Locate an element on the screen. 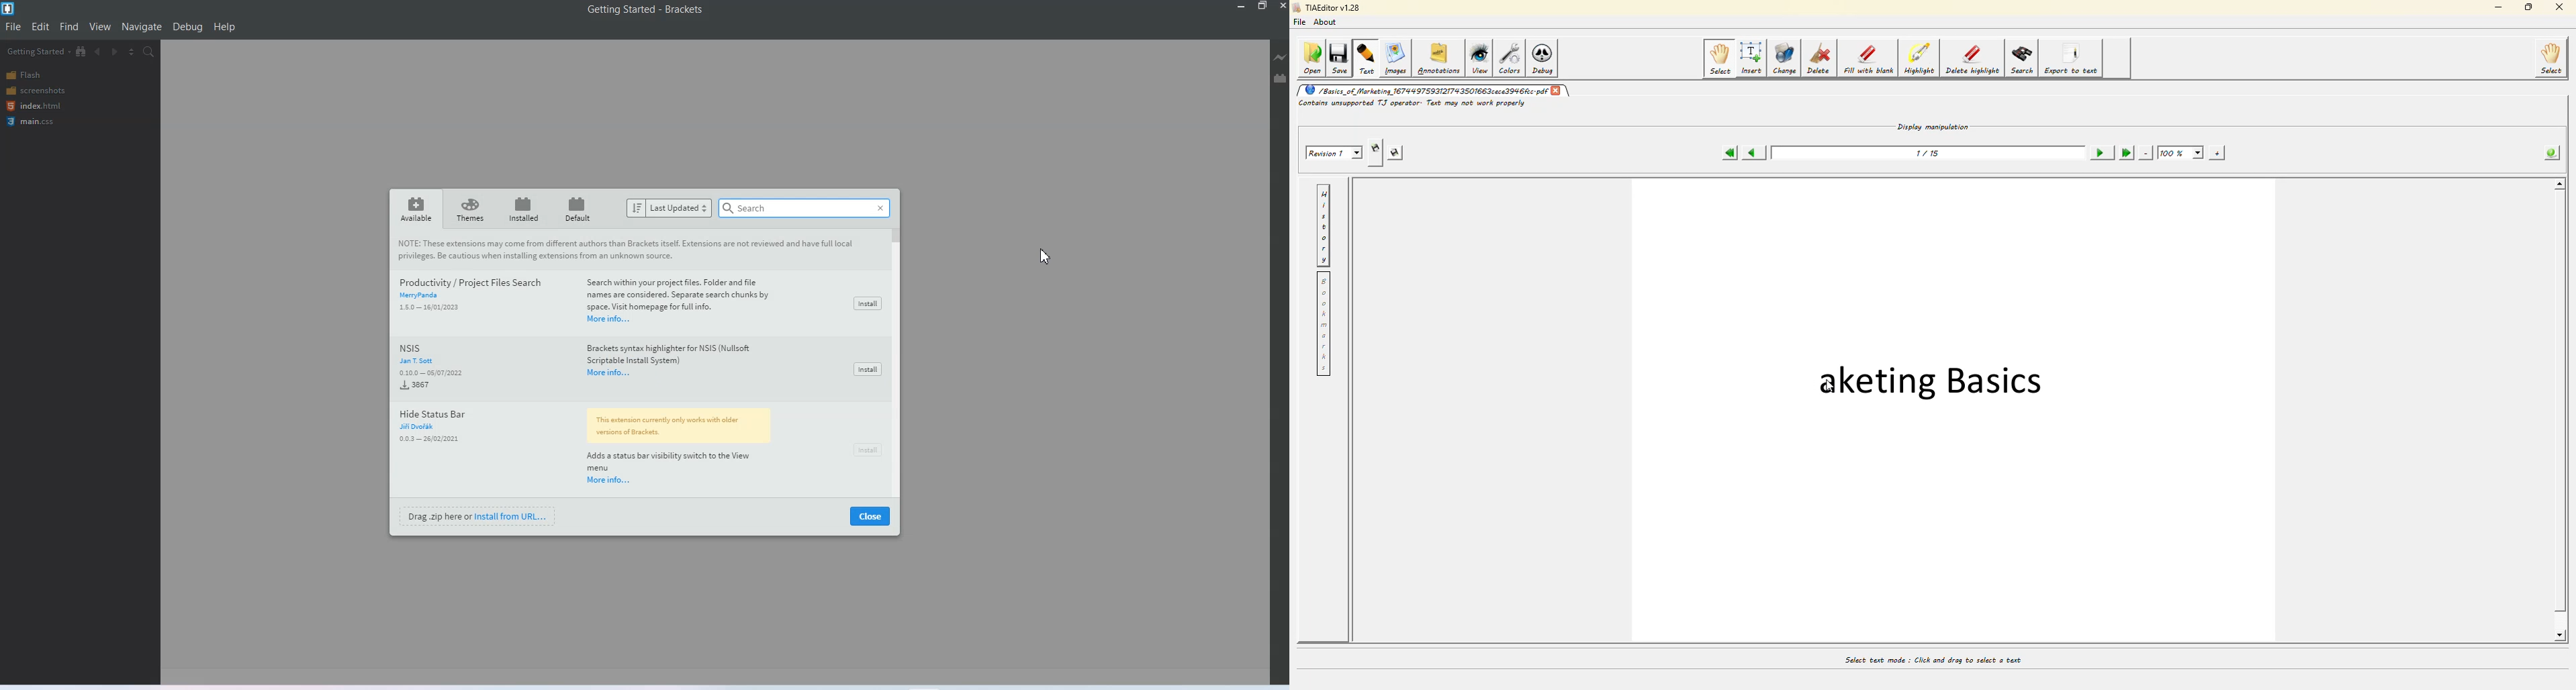 Image resolution: width=2576 pixels, height=700 pixels. Navigate forward is located at coordinates (115, 51).